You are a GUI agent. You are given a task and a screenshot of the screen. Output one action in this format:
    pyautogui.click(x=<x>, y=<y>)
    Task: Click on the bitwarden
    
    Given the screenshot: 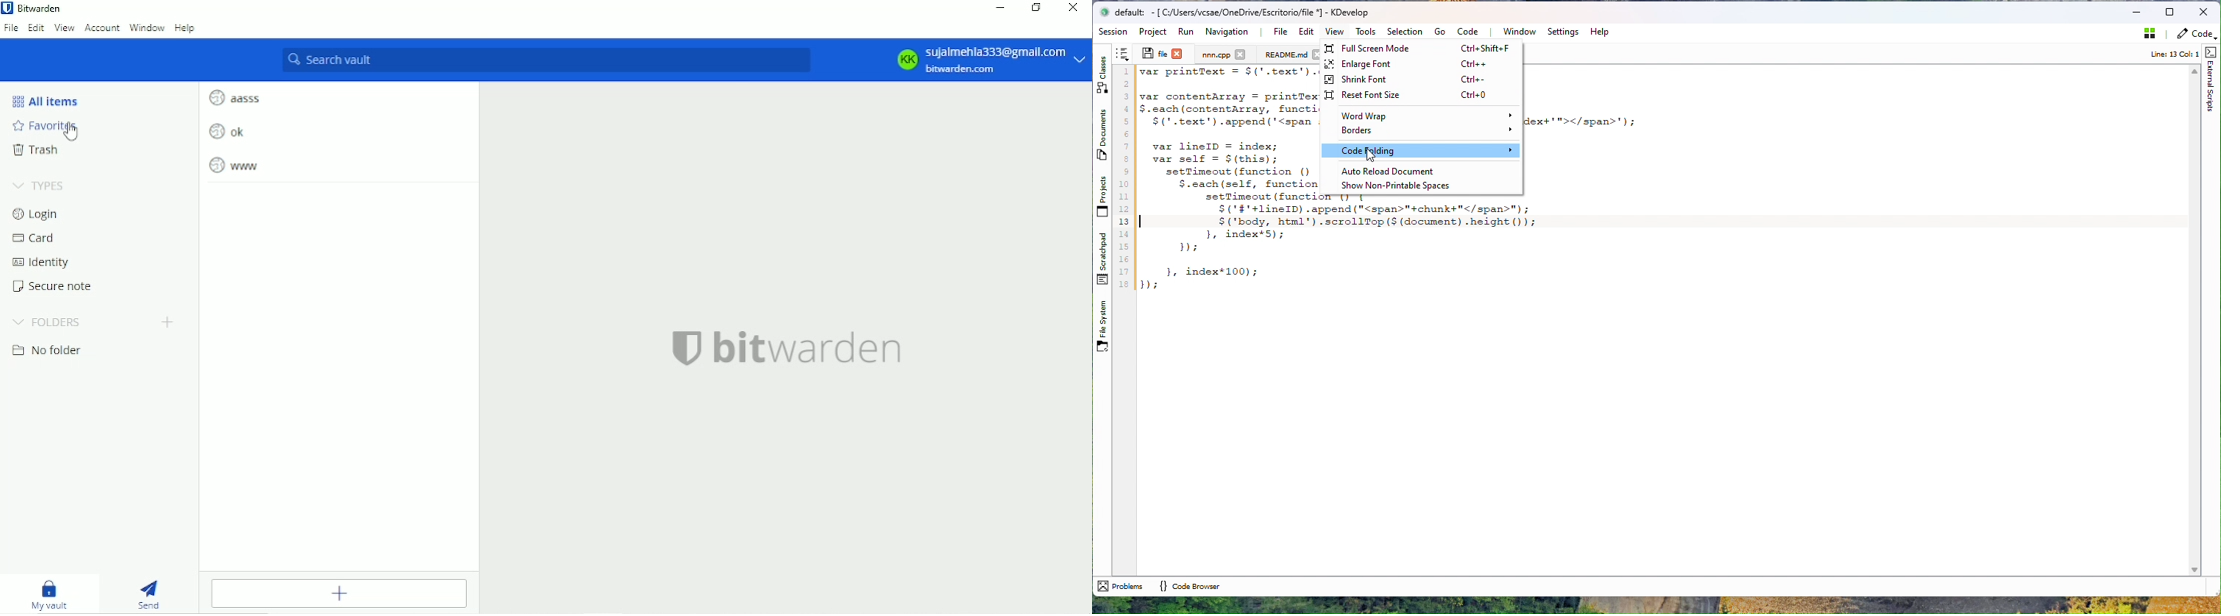 What is the action you would take?
    pyautogui.click(x=787, y=348)
    